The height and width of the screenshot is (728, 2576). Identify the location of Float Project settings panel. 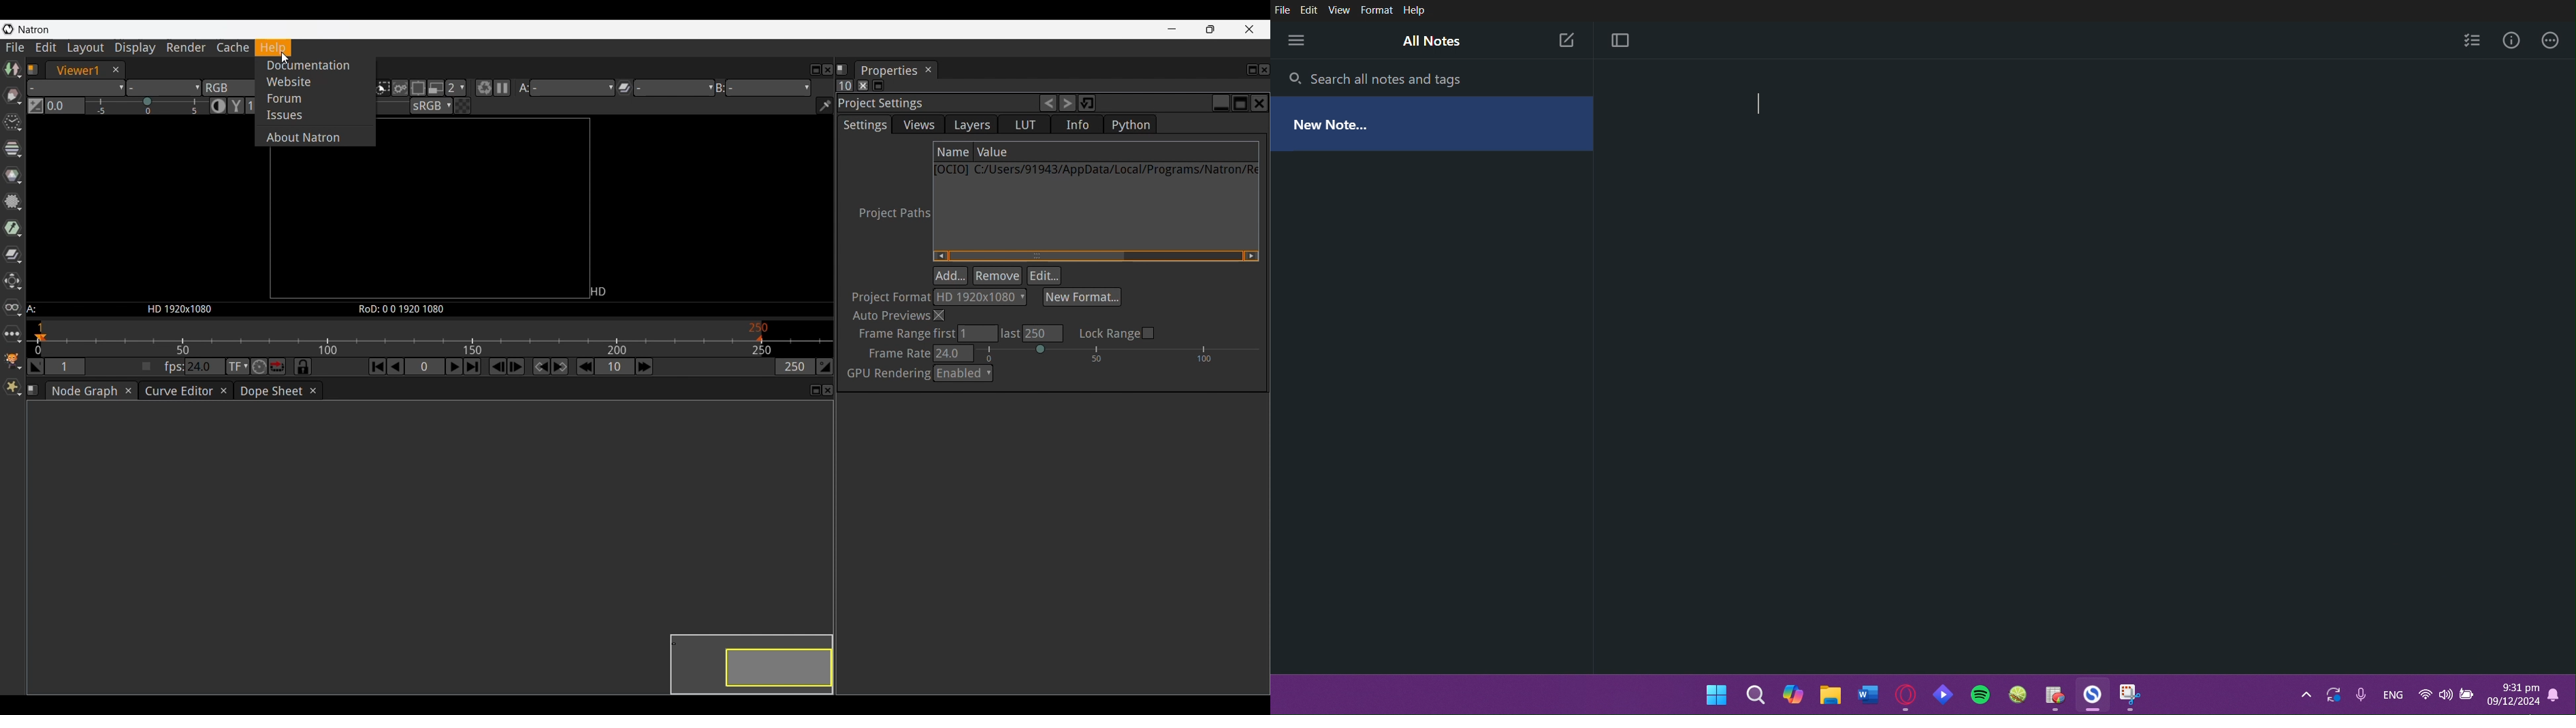
(1241, 103).